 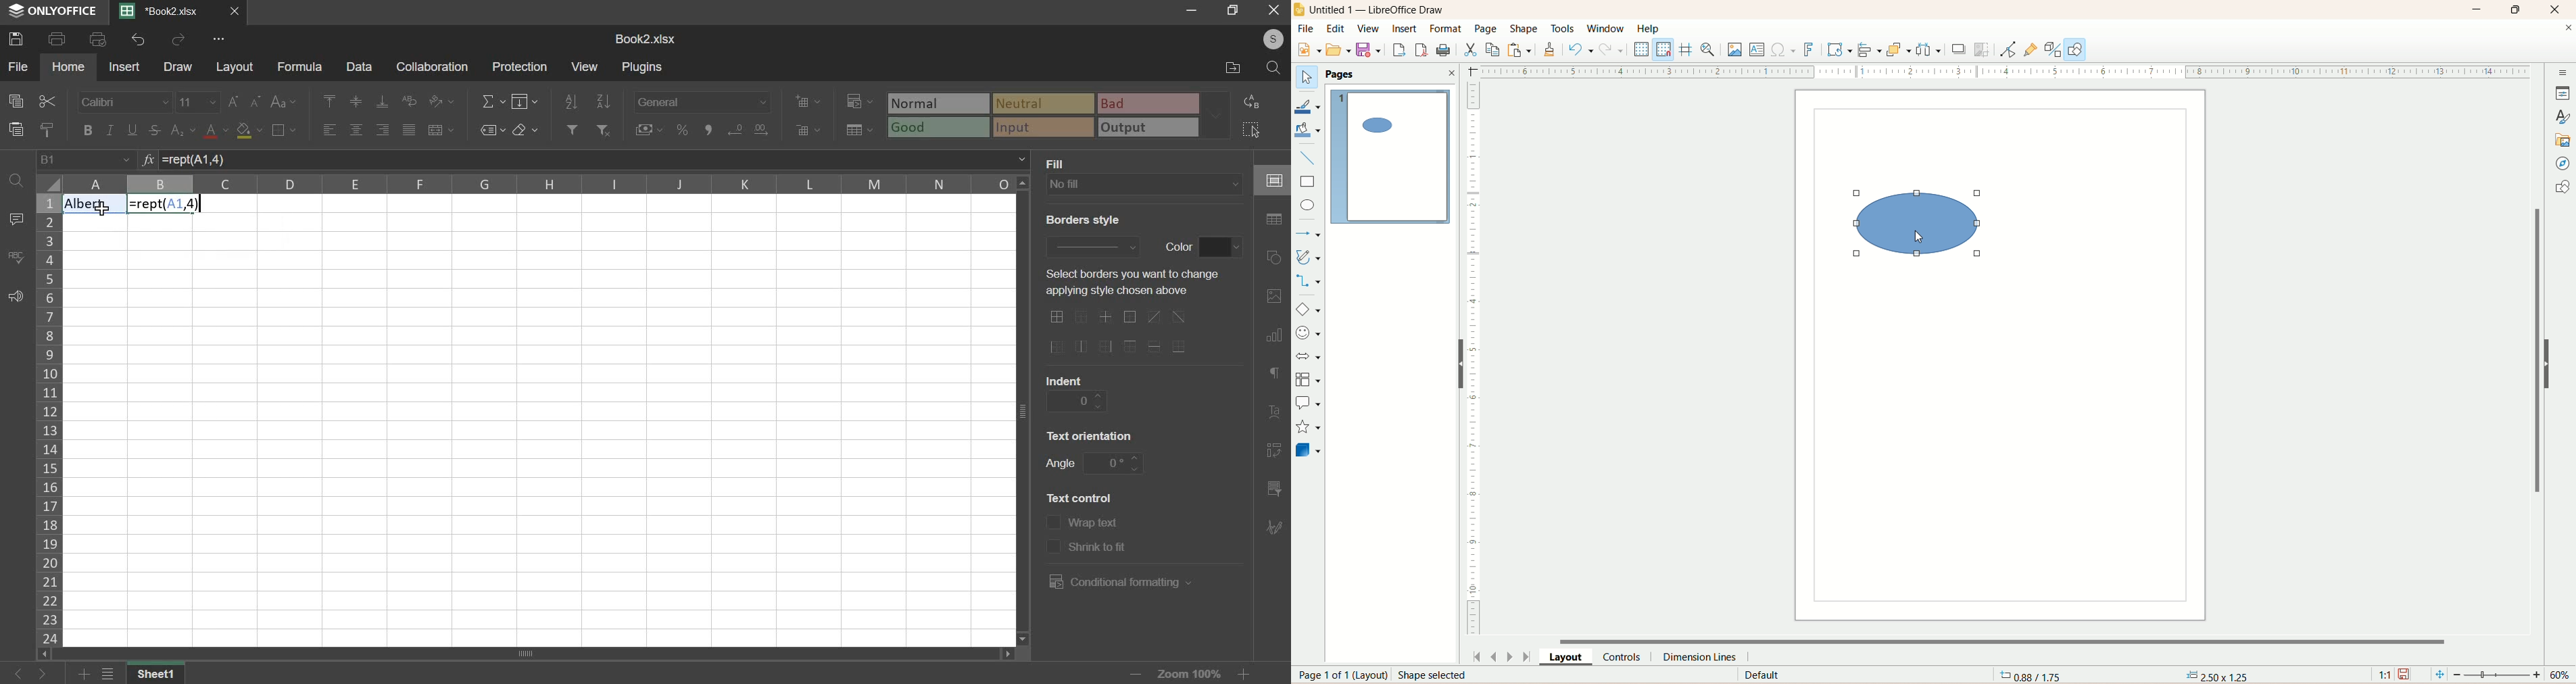 I want to click on text art settings, so click(x=1277, y=410).